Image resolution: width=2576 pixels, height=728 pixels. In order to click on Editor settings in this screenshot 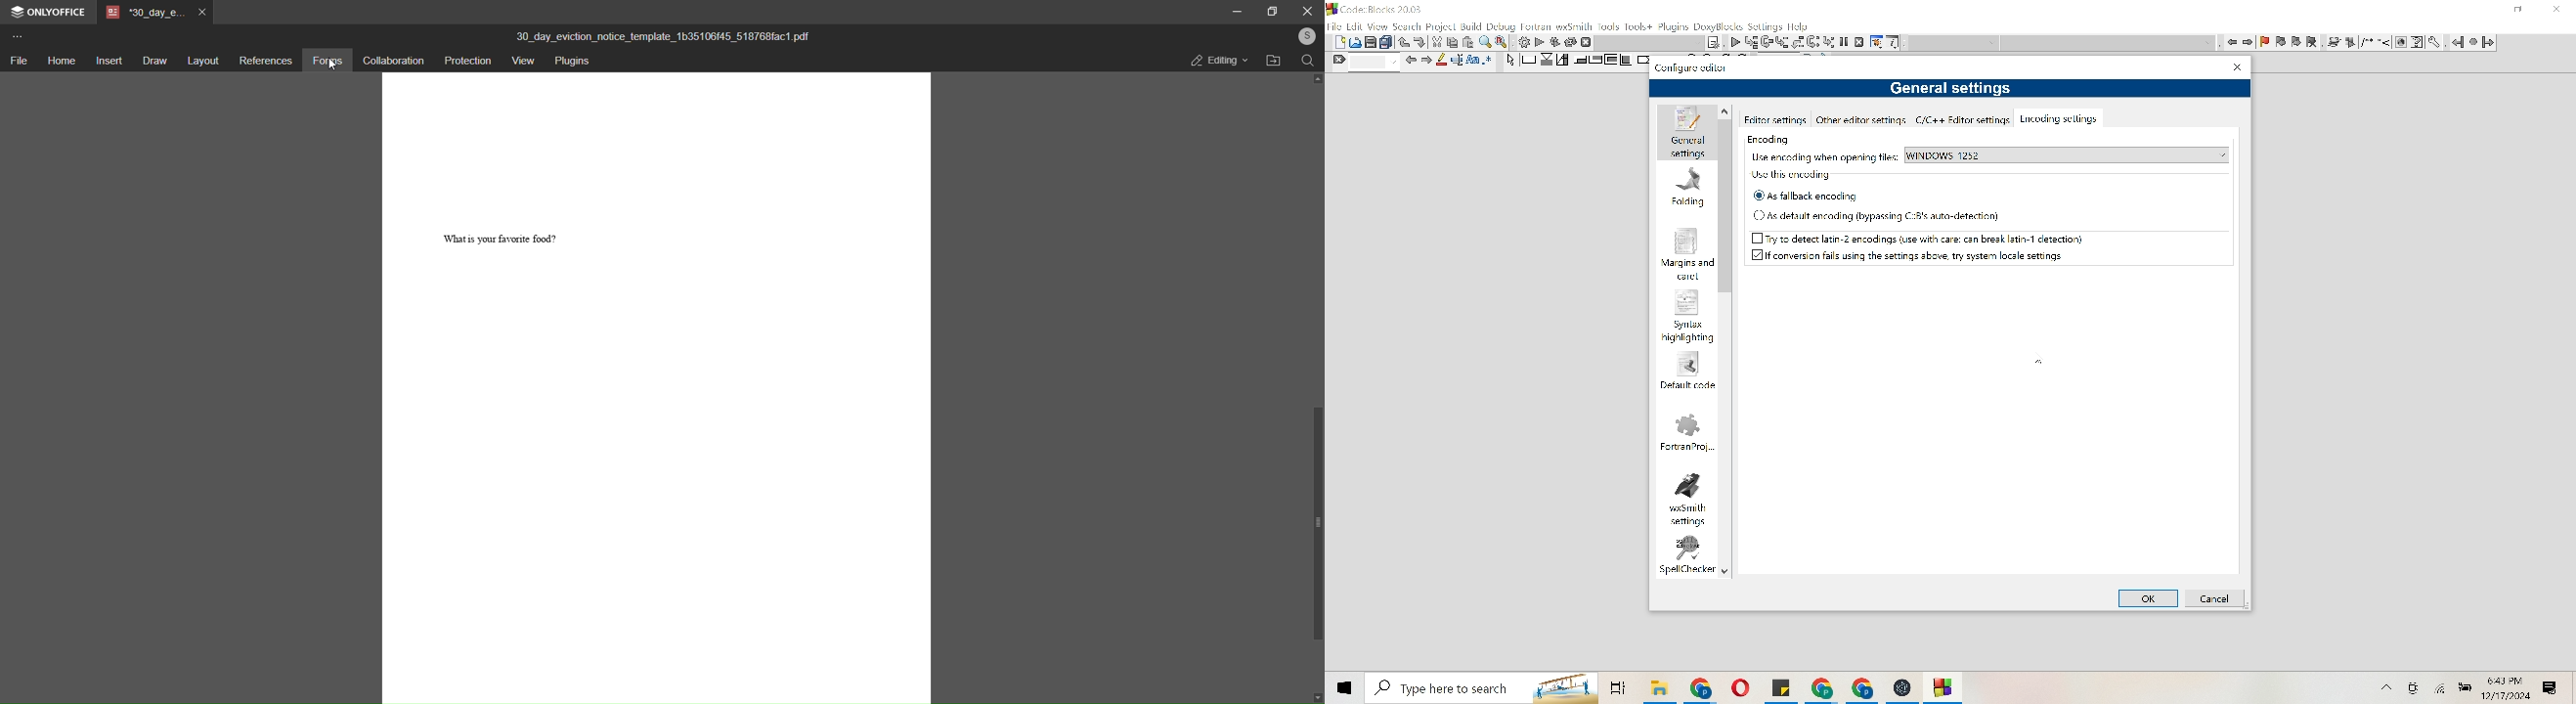, I will do `click(1776, 118)`.